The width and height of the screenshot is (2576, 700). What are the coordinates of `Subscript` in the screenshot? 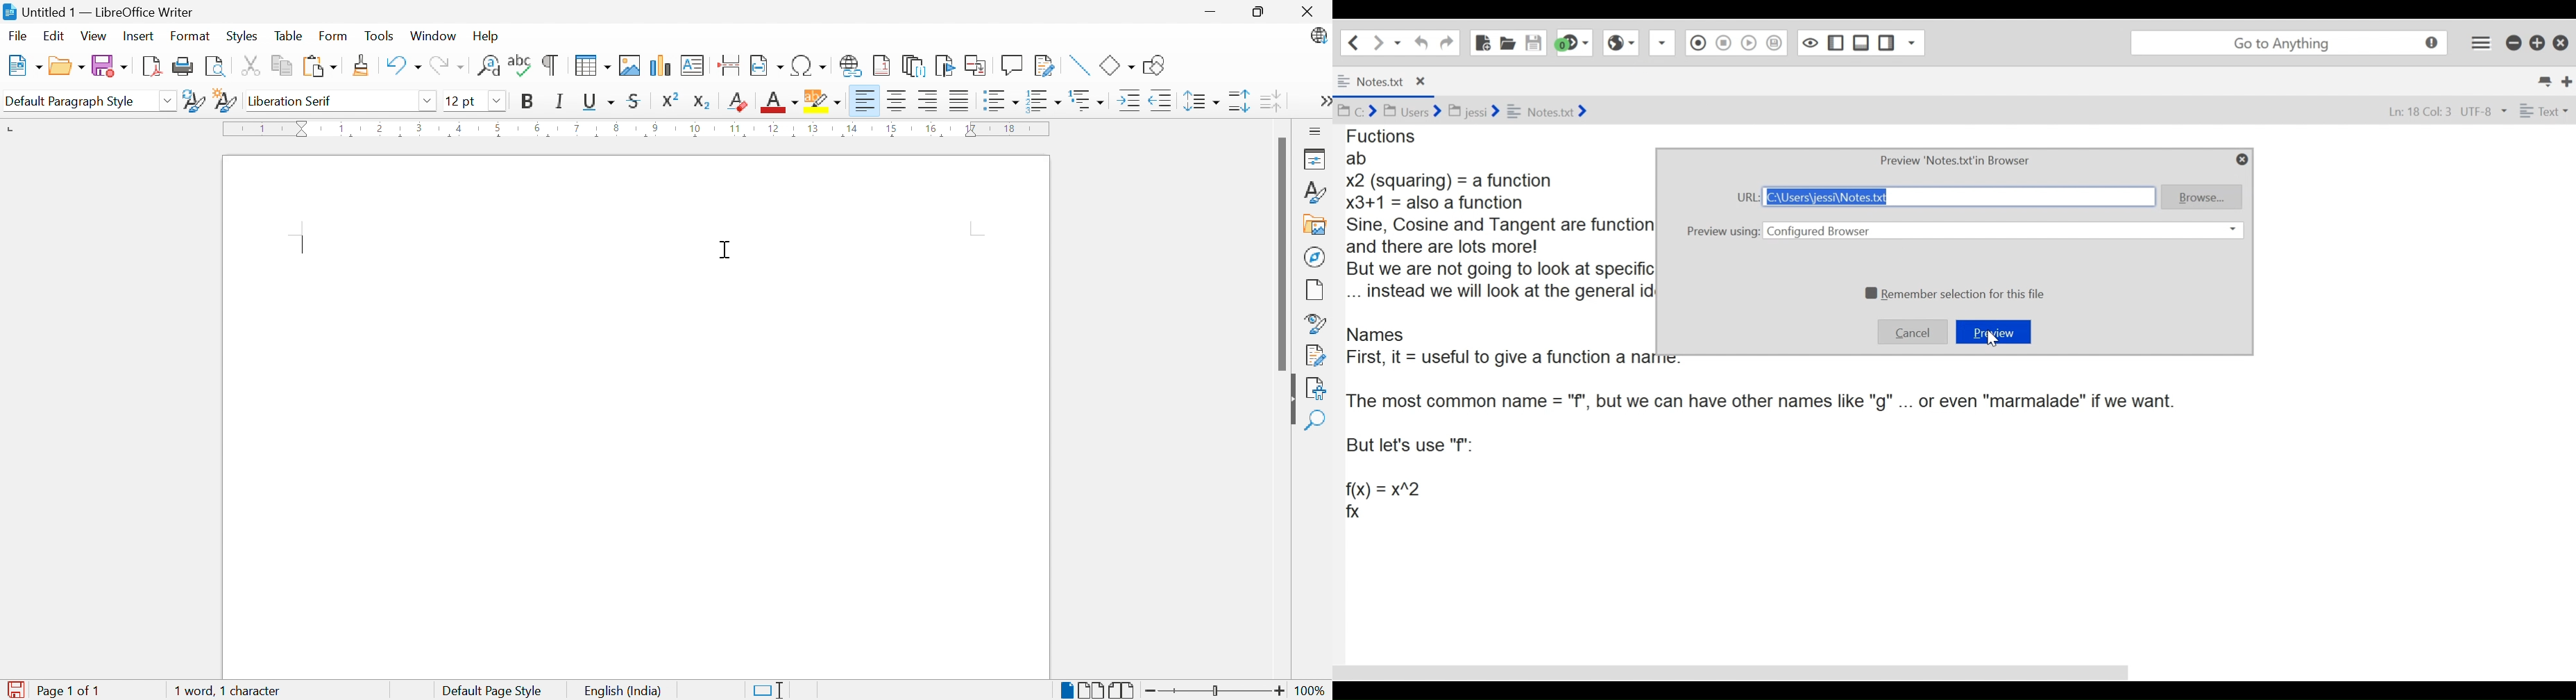 It's located at (702, 102).